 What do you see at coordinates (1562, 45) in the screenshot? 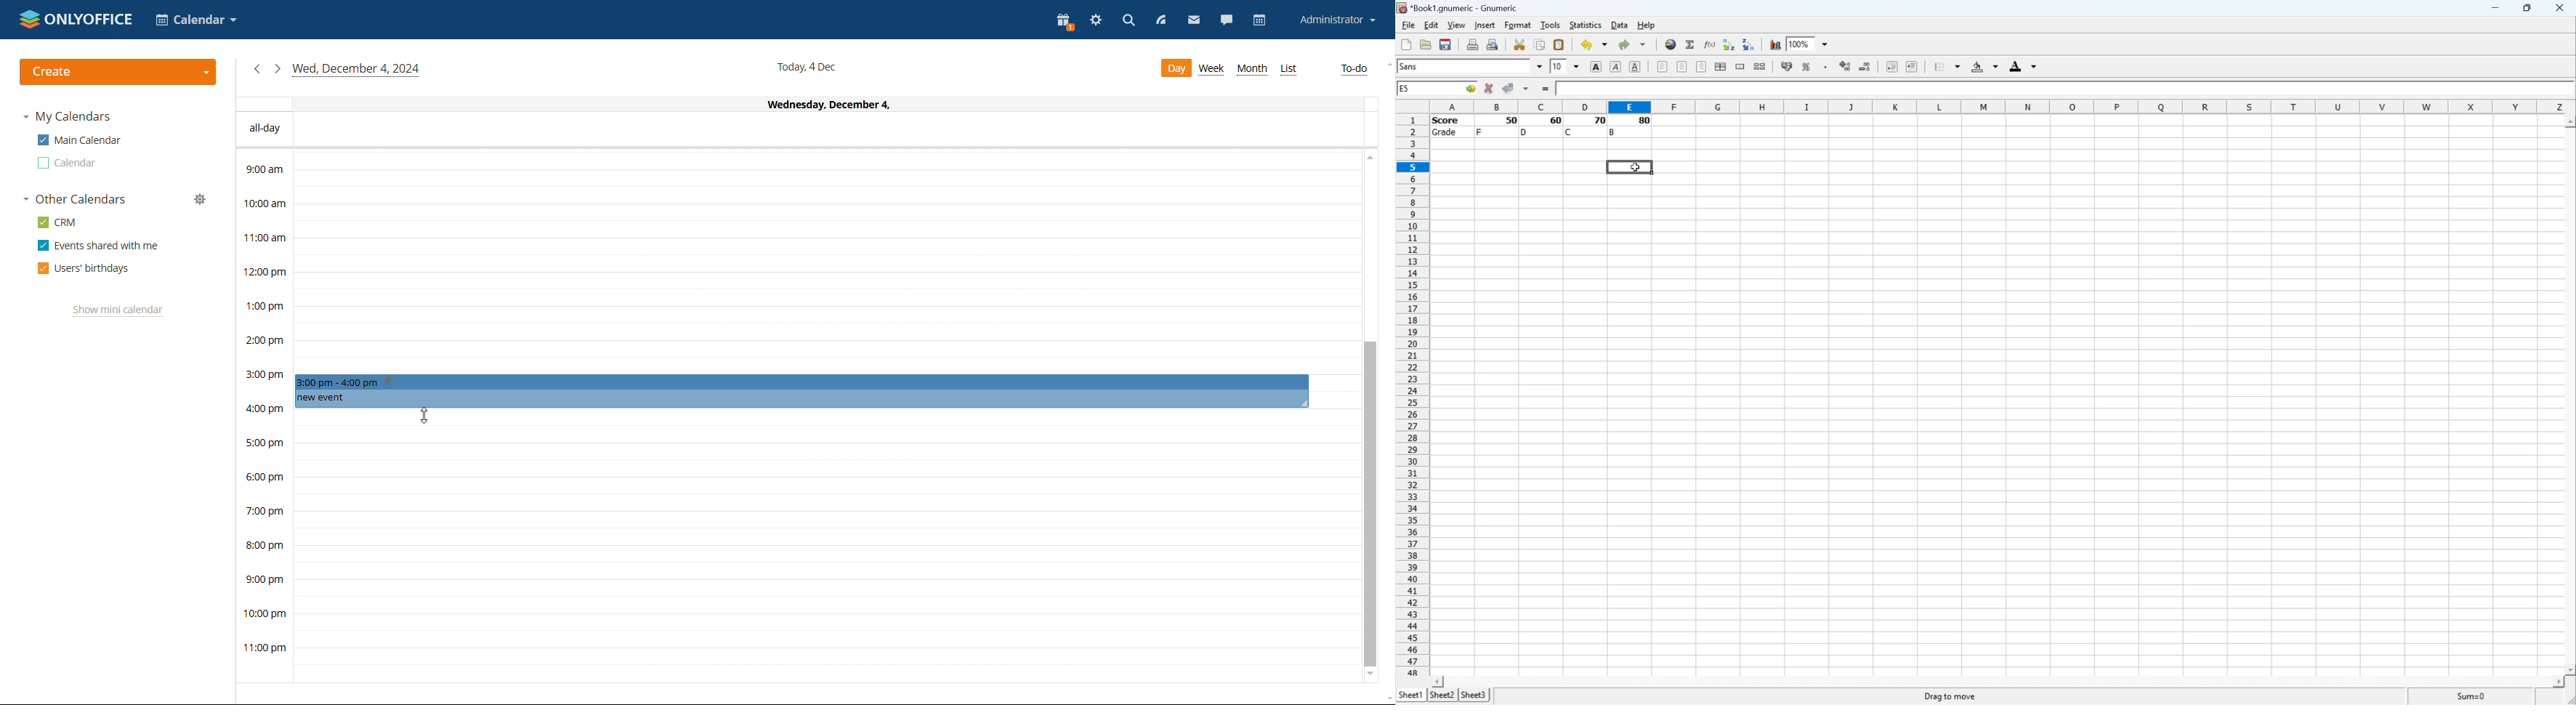
I see `Paste the clipboard` at bounding box center [1562, 45].